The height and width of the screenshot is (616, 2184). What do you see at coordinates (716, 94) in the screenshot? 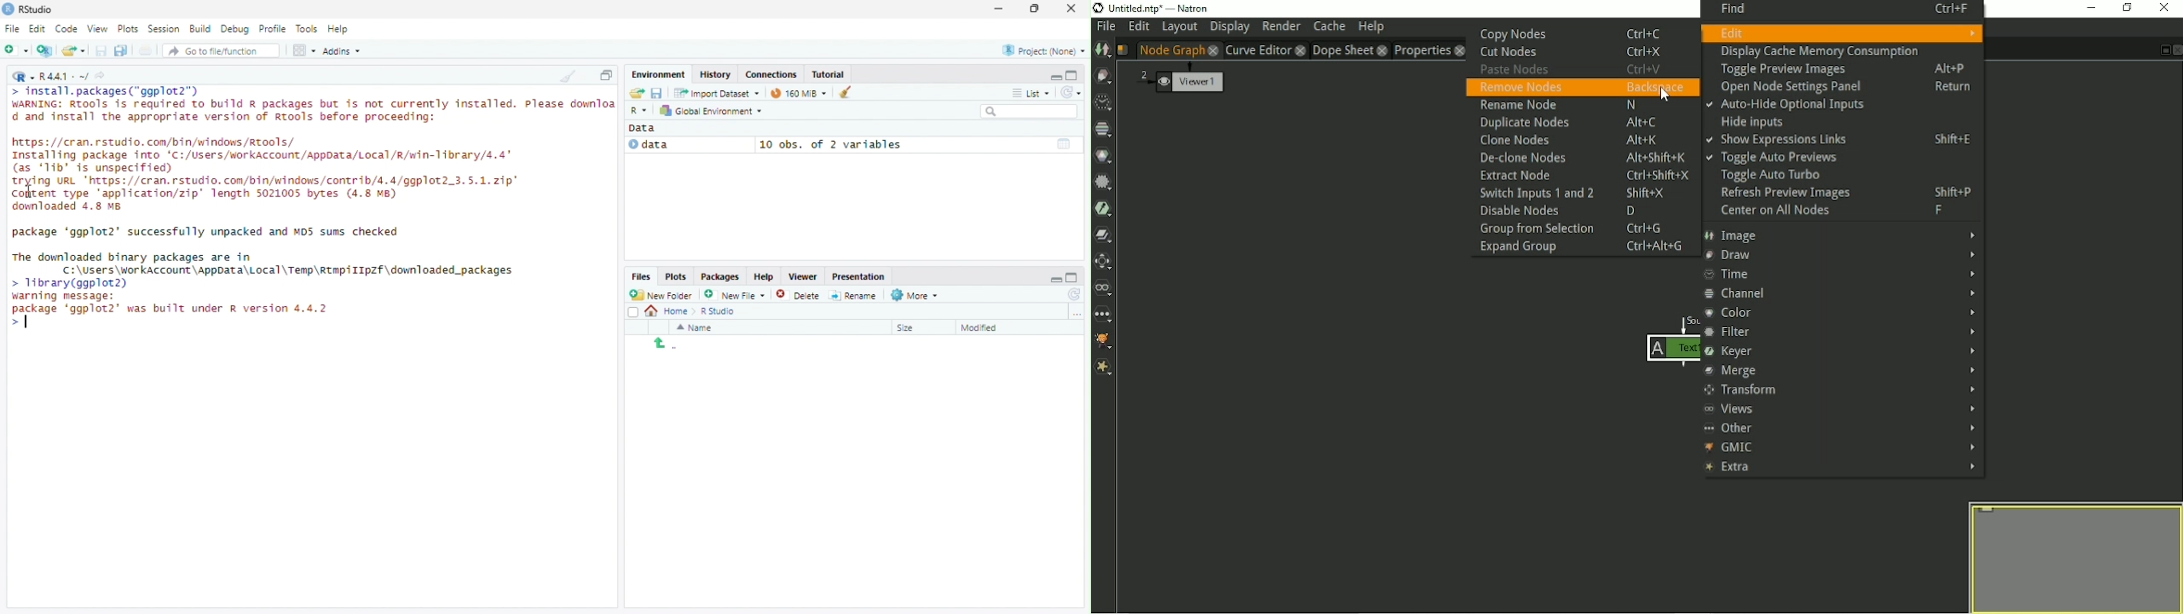
I see `Import Dataset` at bounding box center [716, 94].